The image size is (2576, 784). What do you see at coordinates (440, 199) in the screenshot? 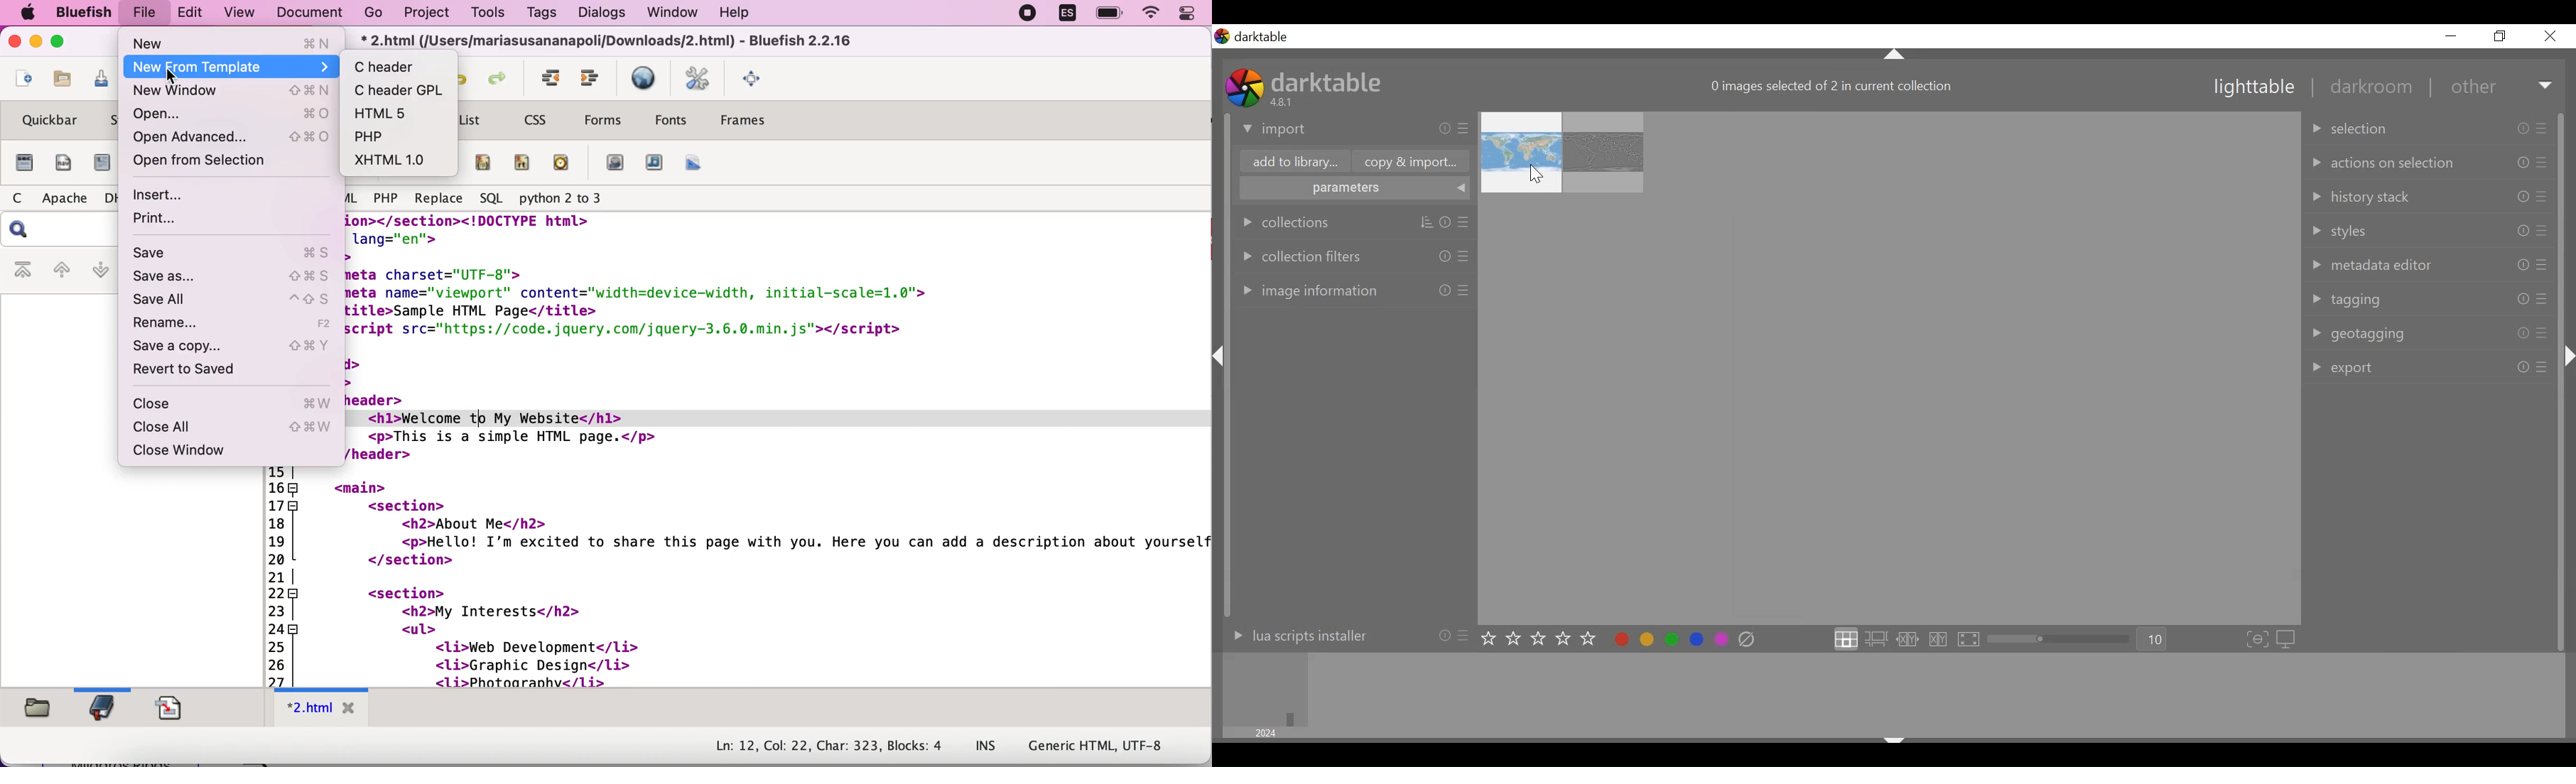
I see `Replace` at bounding box center [440, 199].